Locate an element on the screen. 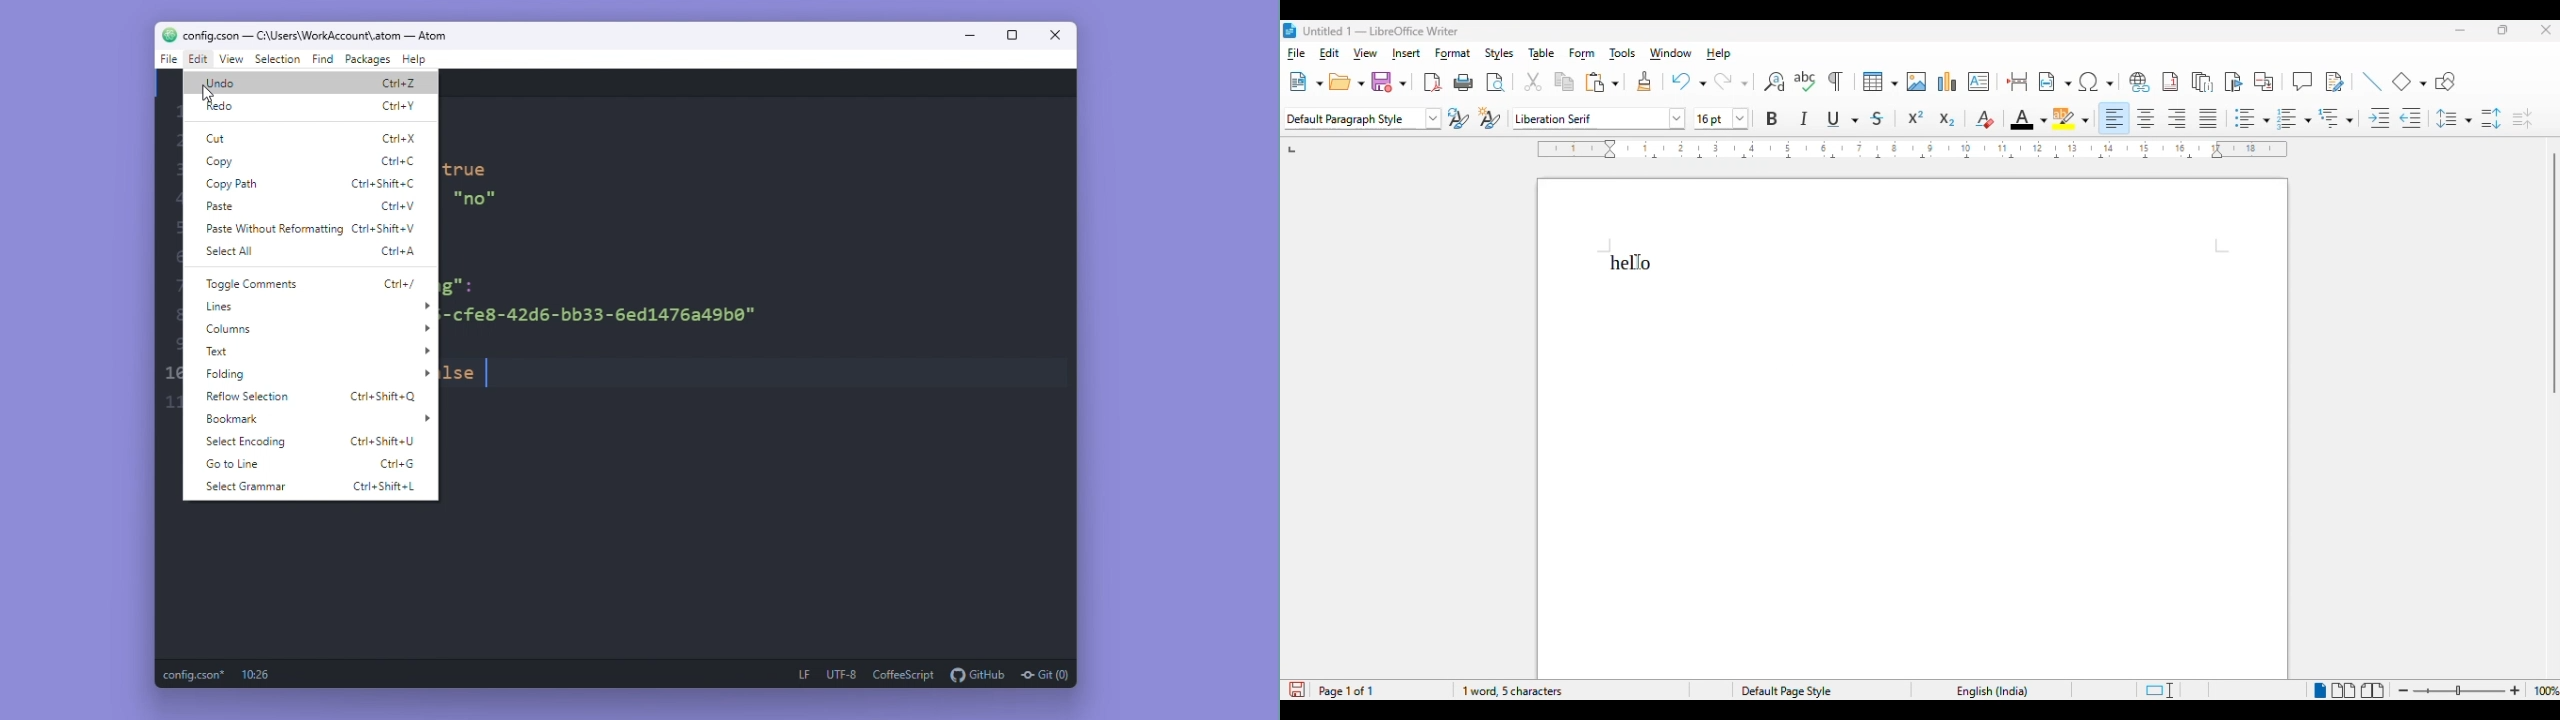  folding is located at coordinates (311, 373).